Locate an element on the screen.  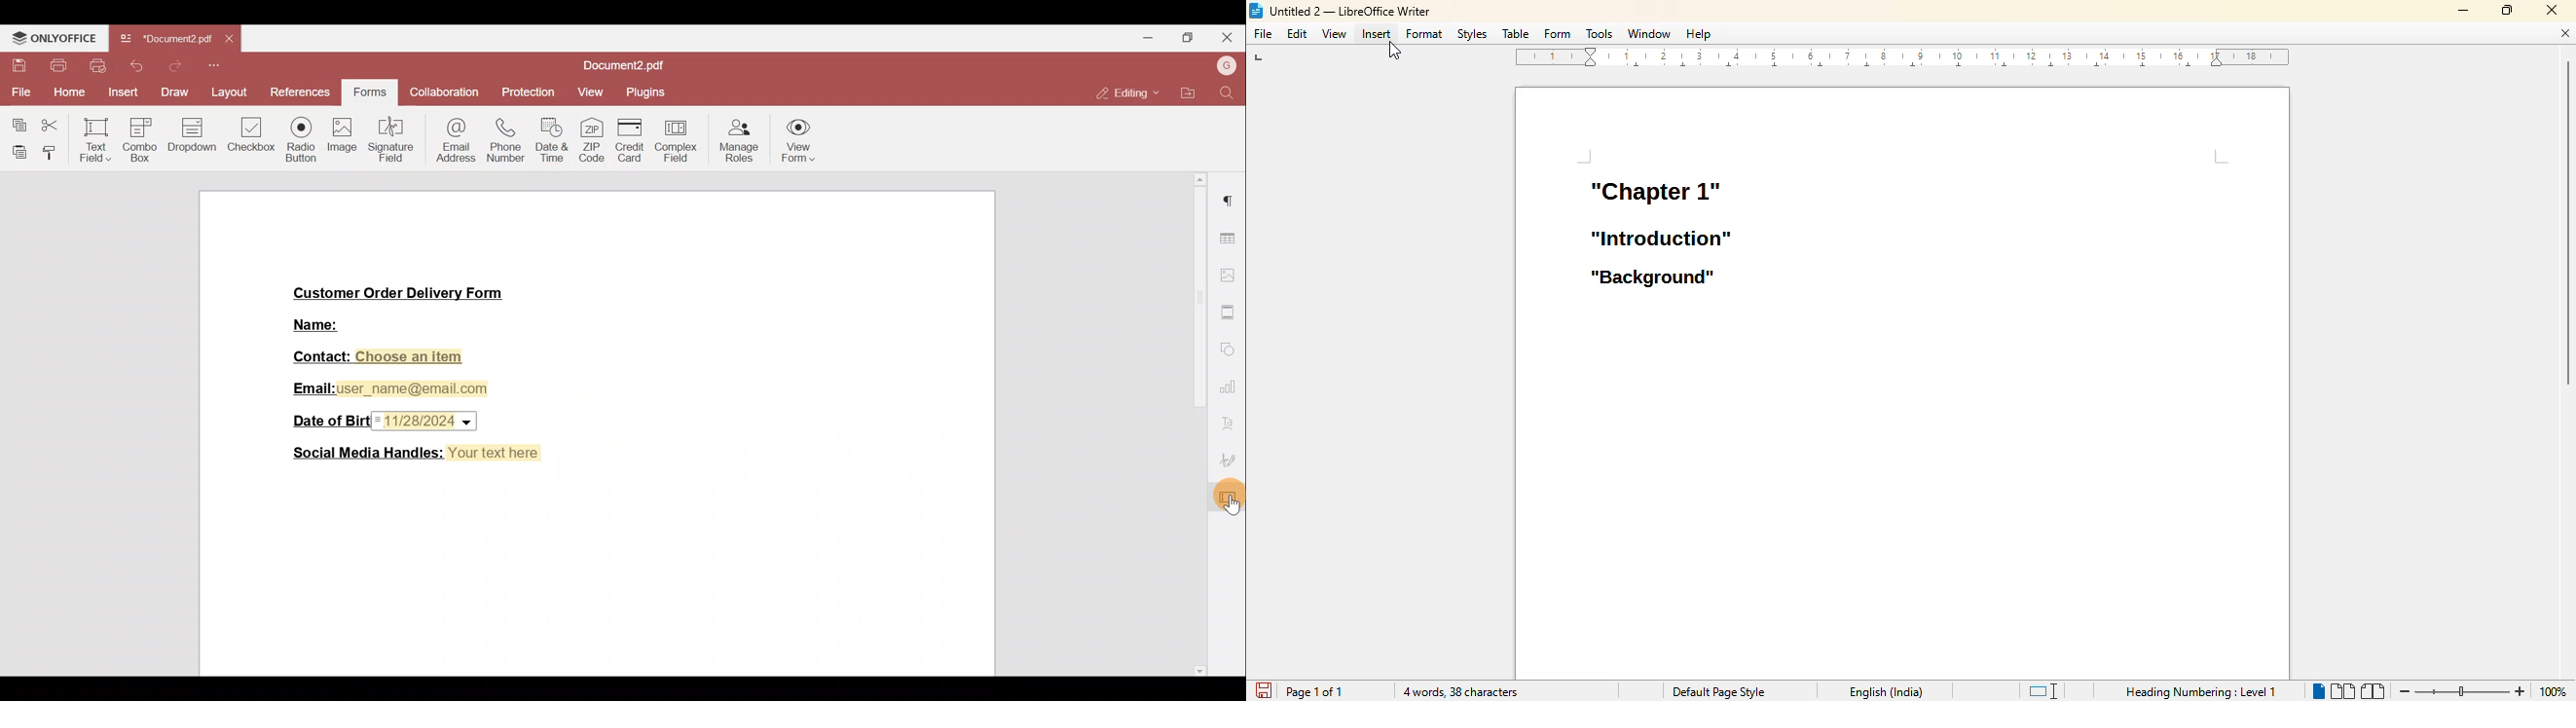
edit is located at coordinates (1297, 33).